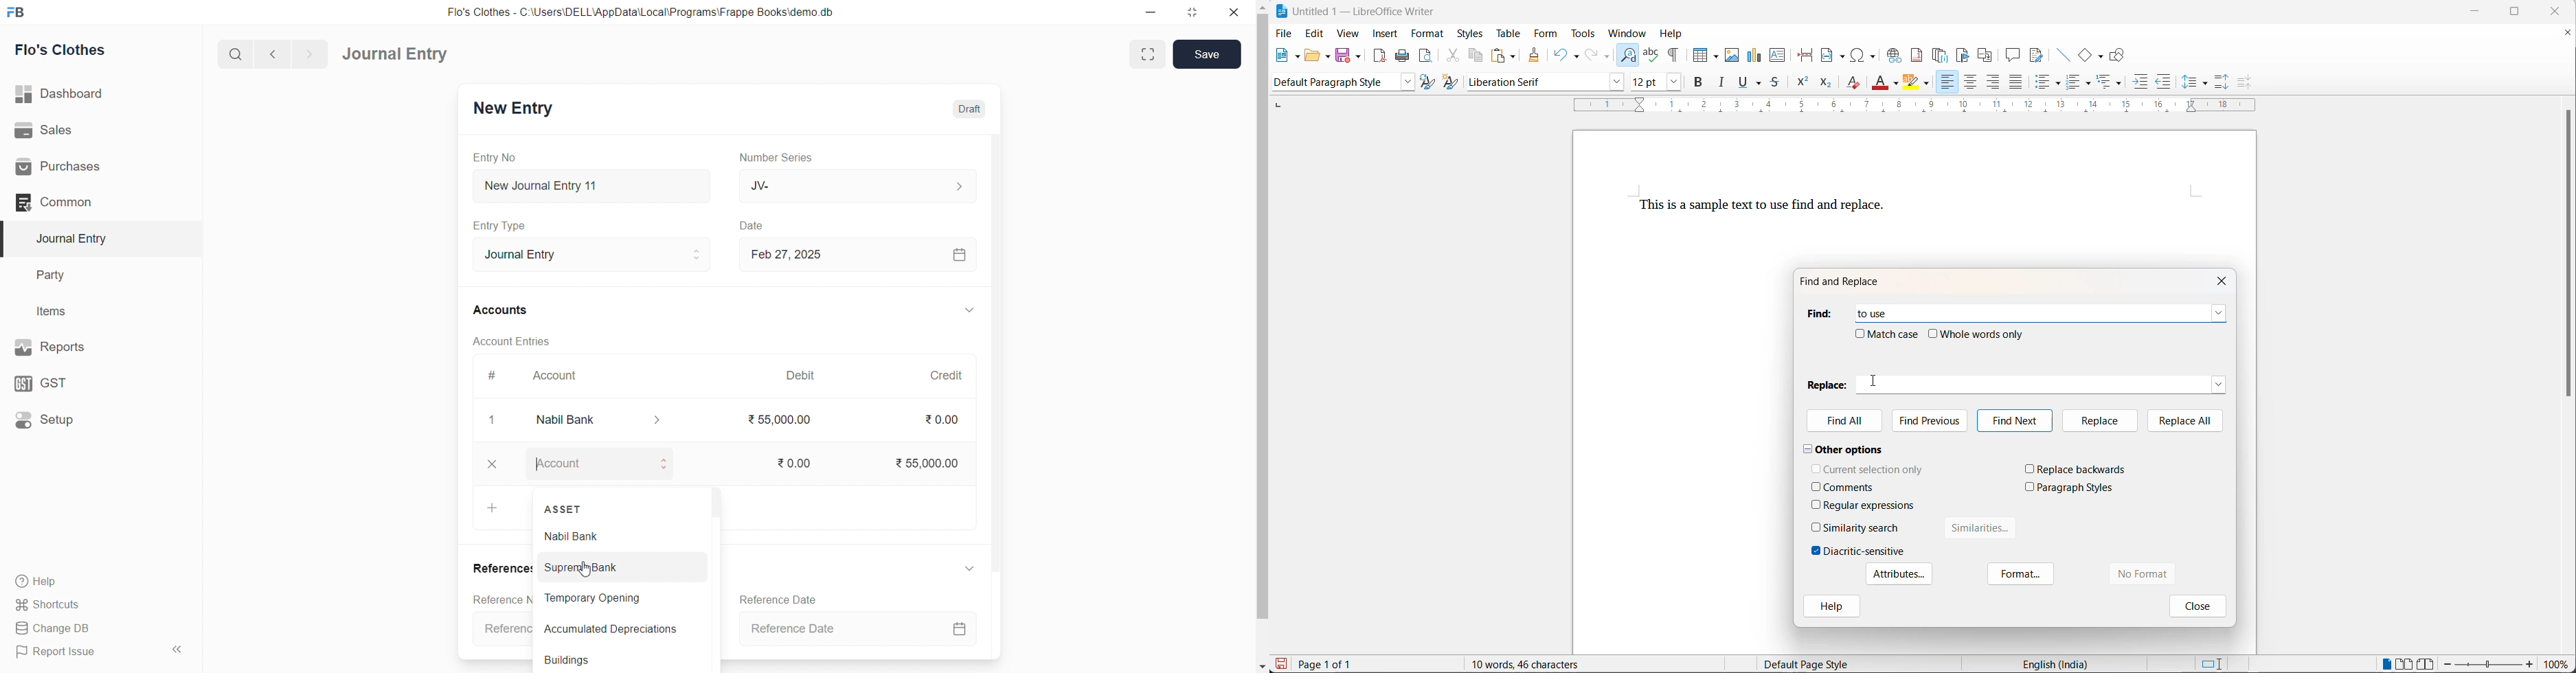 The image size is (2576, 700). I want to click on Common, so click(79, 203).